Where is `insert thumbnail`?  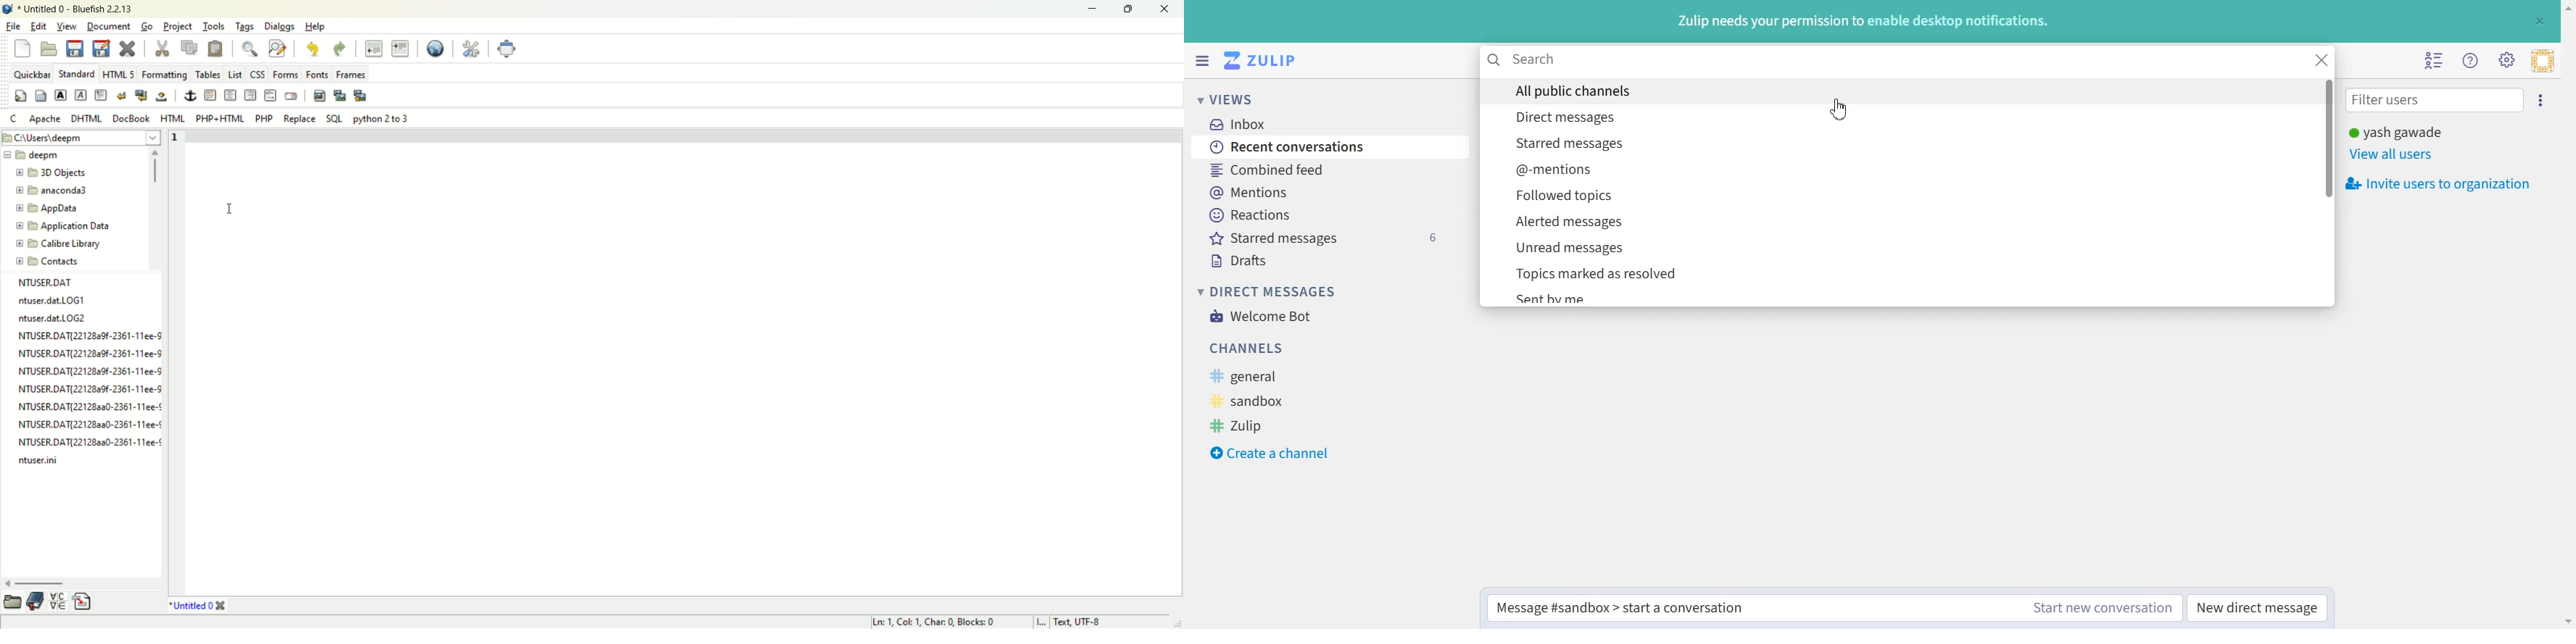 insert thumbnail is located at coordinates (341, 95).